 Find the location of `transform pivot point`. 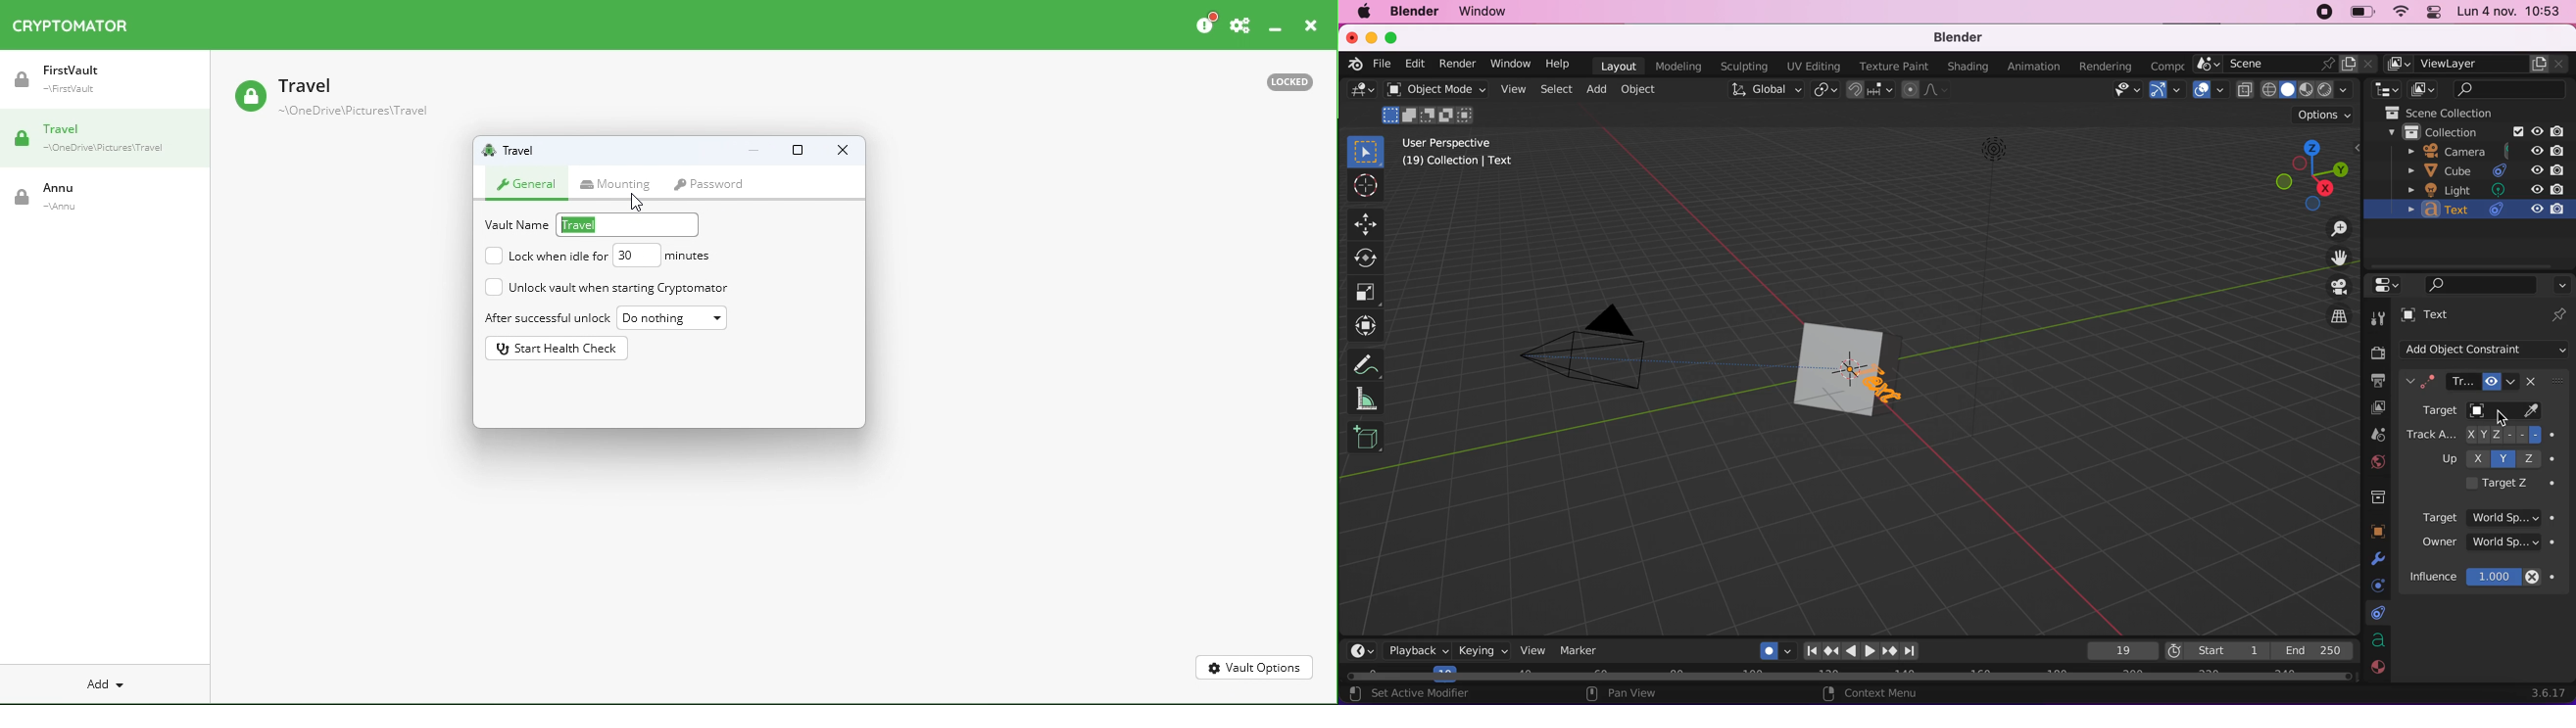

transform pivot point is located at coordinates (1824, 90).